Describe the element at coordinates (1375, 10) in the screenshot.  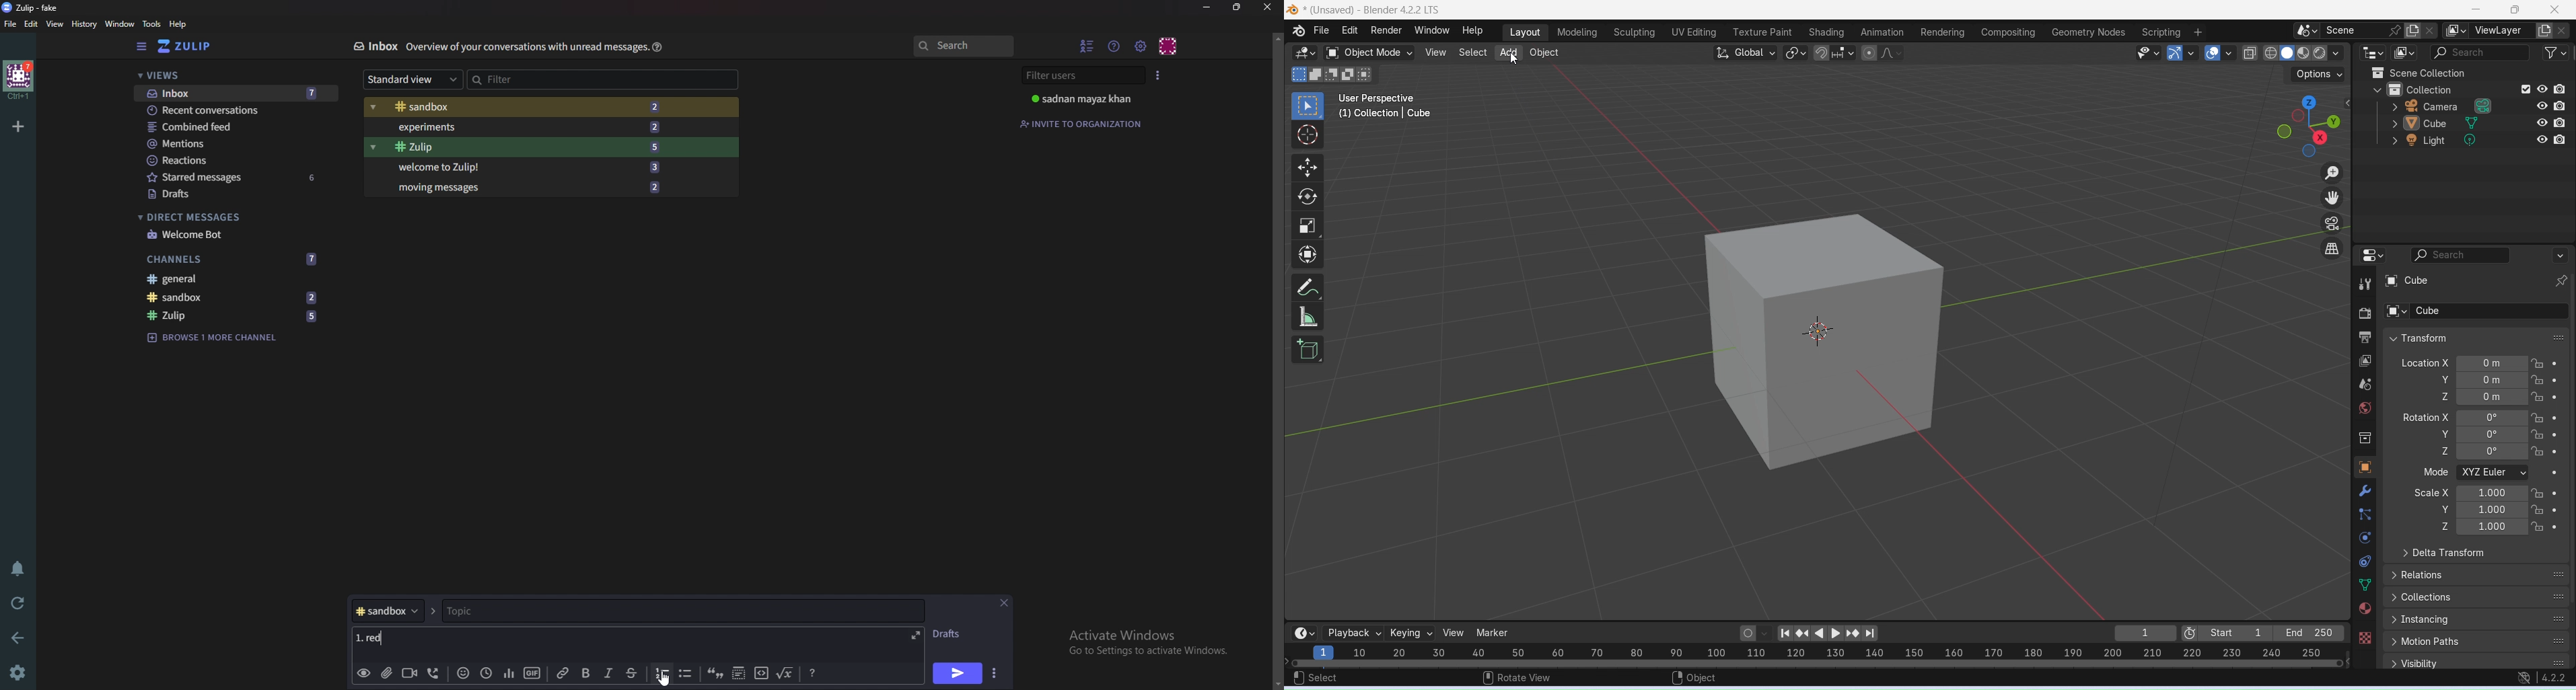
I see `* (Unsaved) - Blender 4.2.2 LTS` at that location.